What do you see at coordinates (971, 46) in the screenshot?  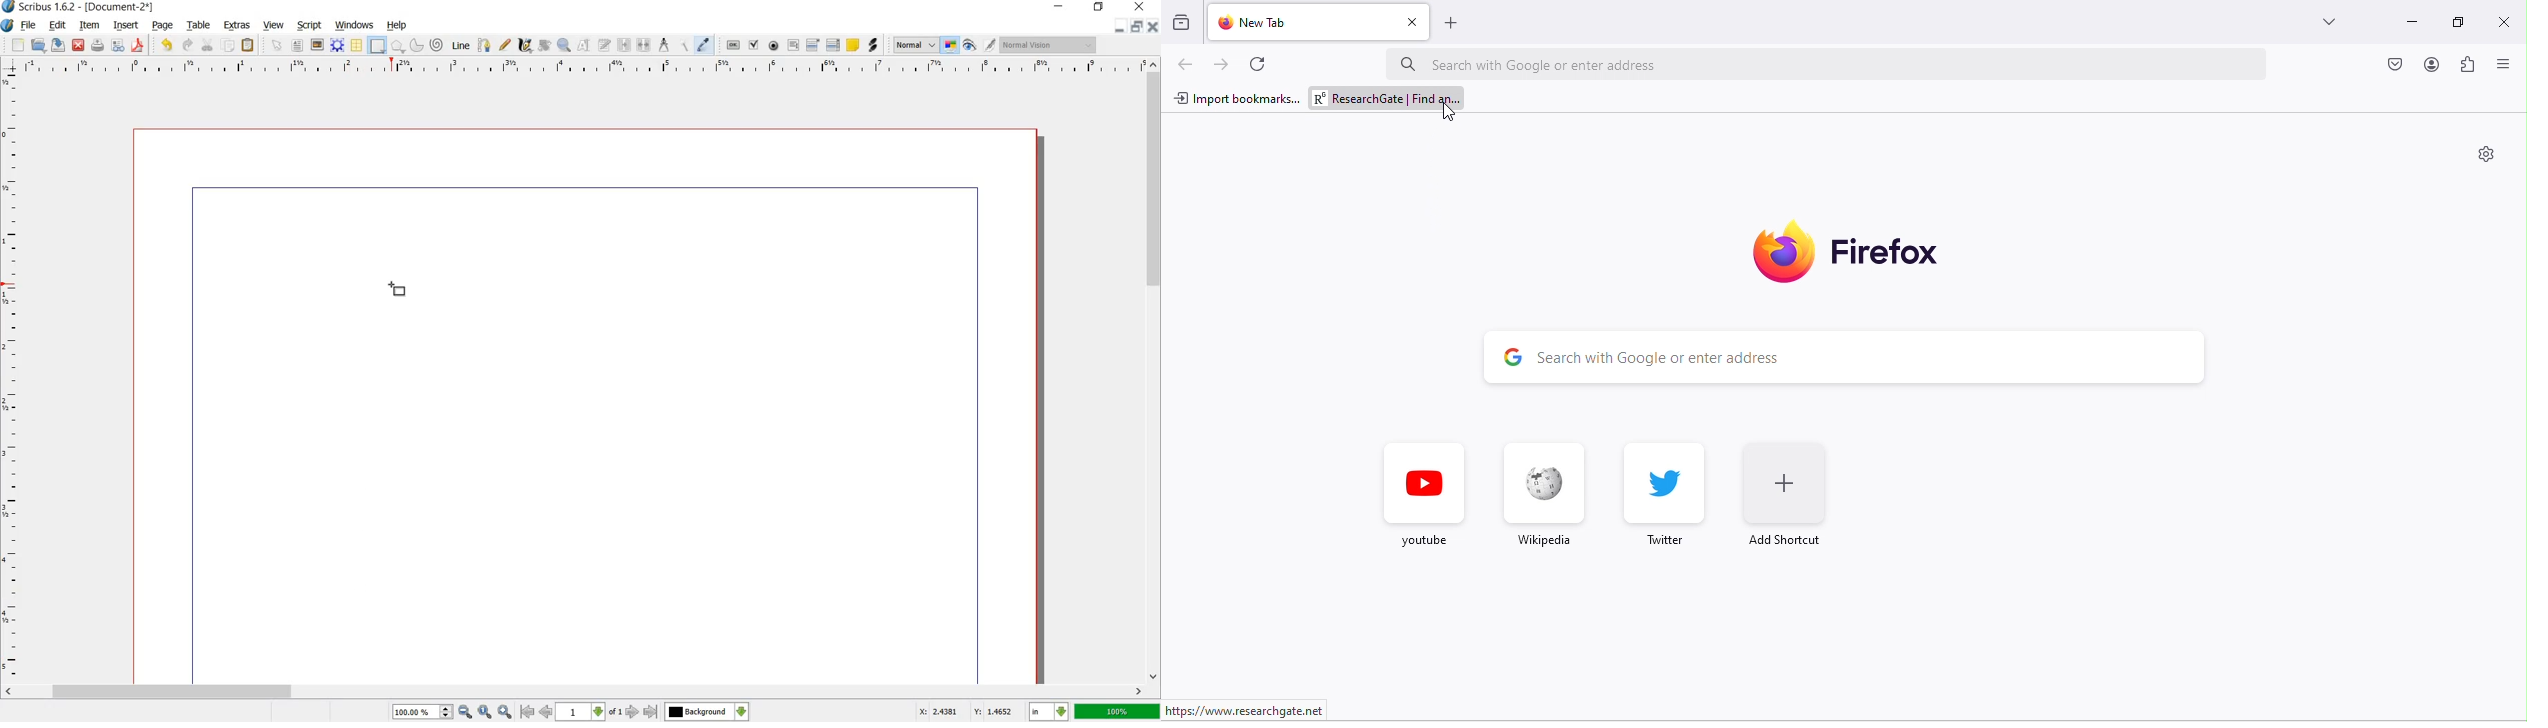 I see `PREVIEW MODE` at bounding box center [971, 46].